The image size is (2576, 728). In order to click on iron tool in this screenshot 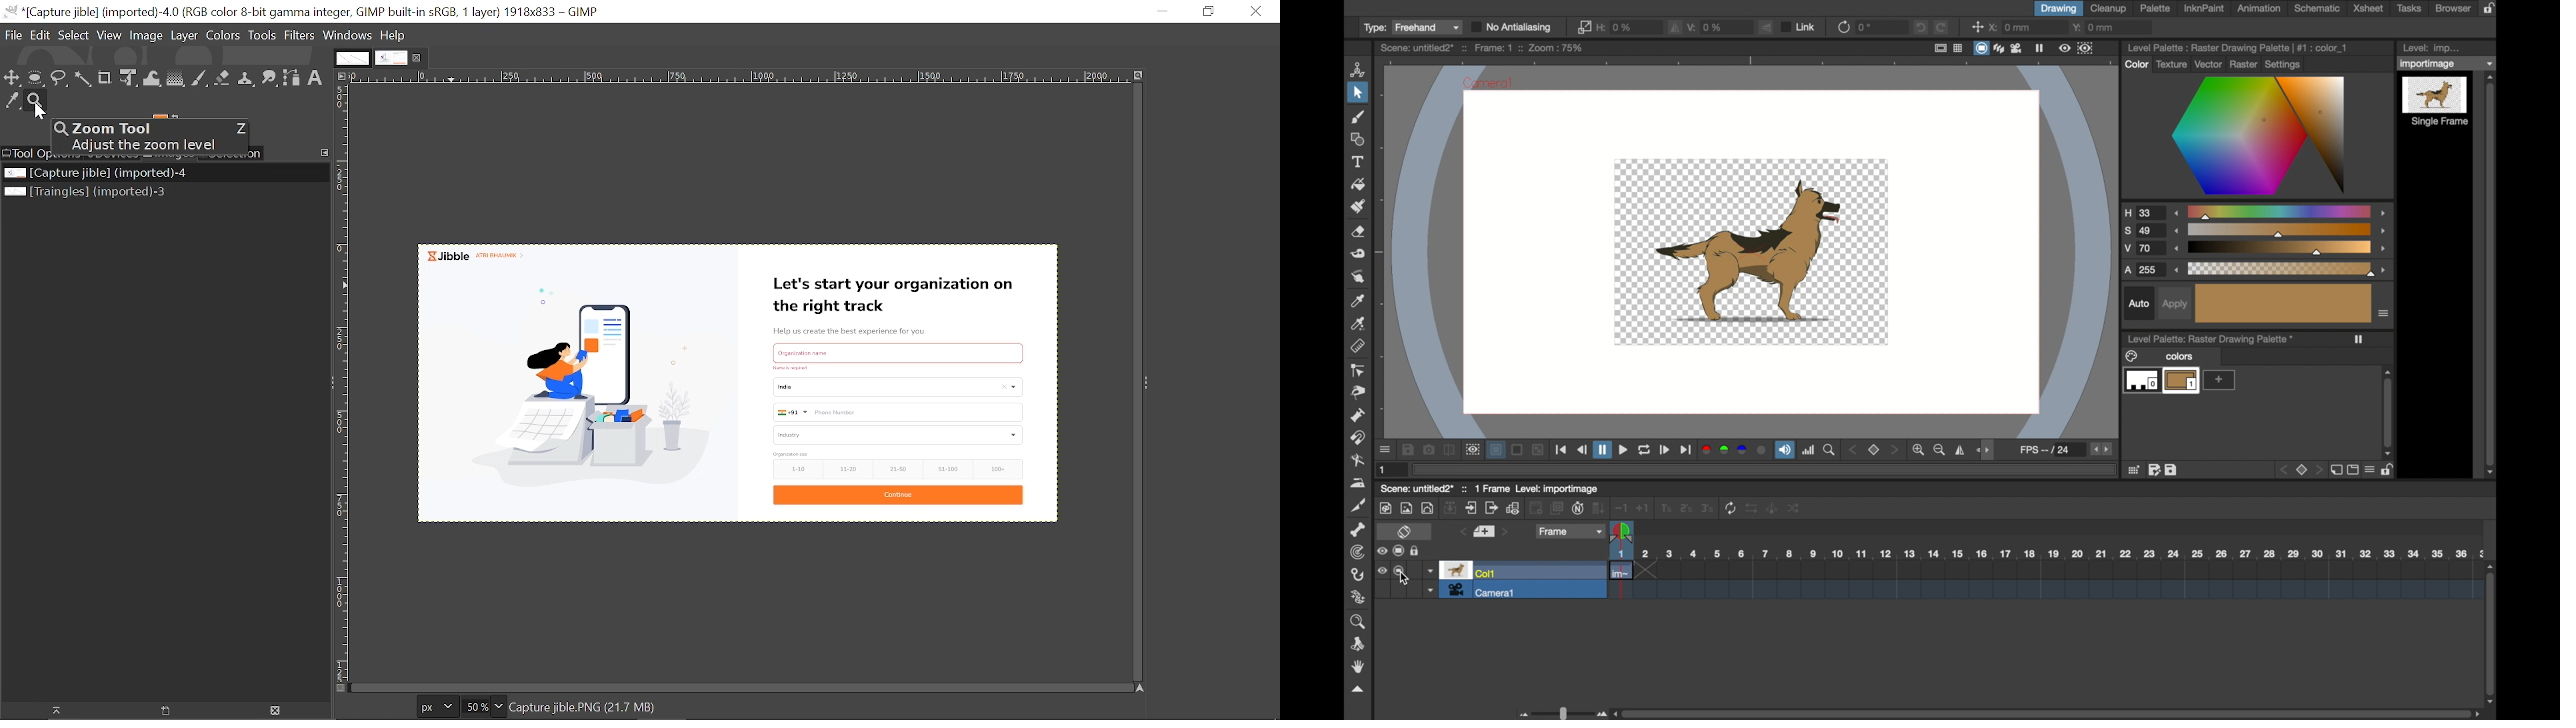, I will do `click(1357, 483)`.